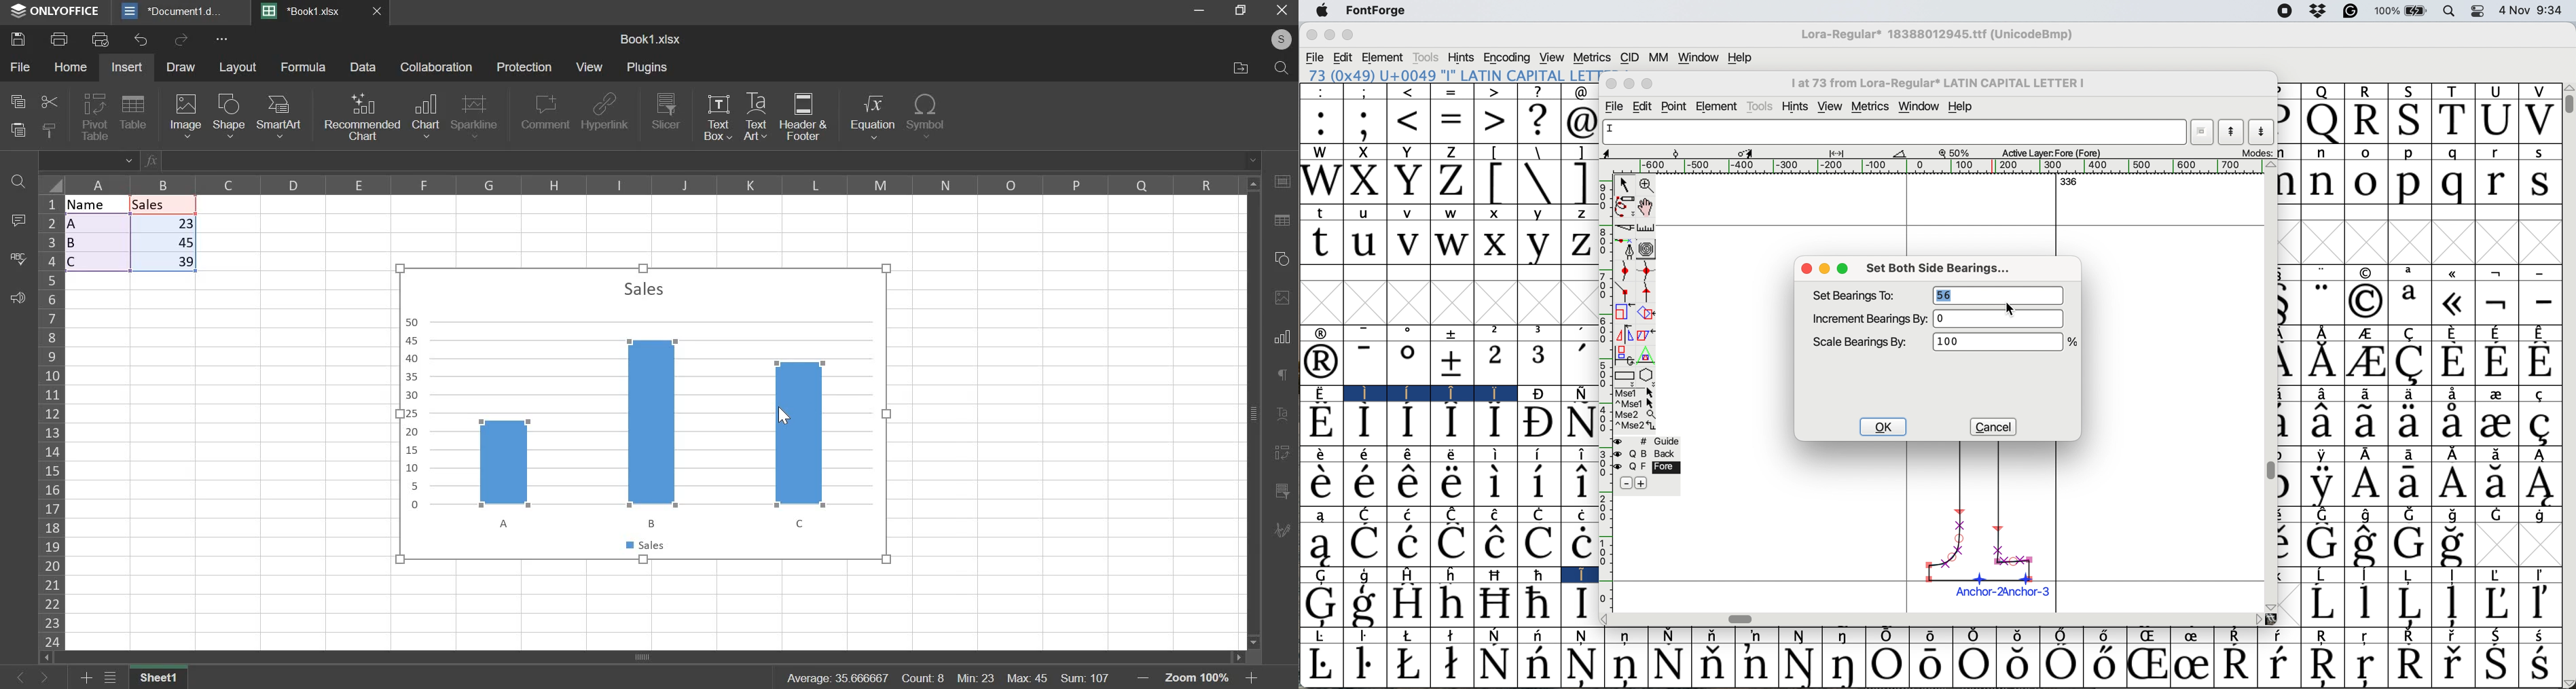  What do you see at coordinates (1699, 58) in the screenshot?
I see `window` at bounding box center [1699, 58].